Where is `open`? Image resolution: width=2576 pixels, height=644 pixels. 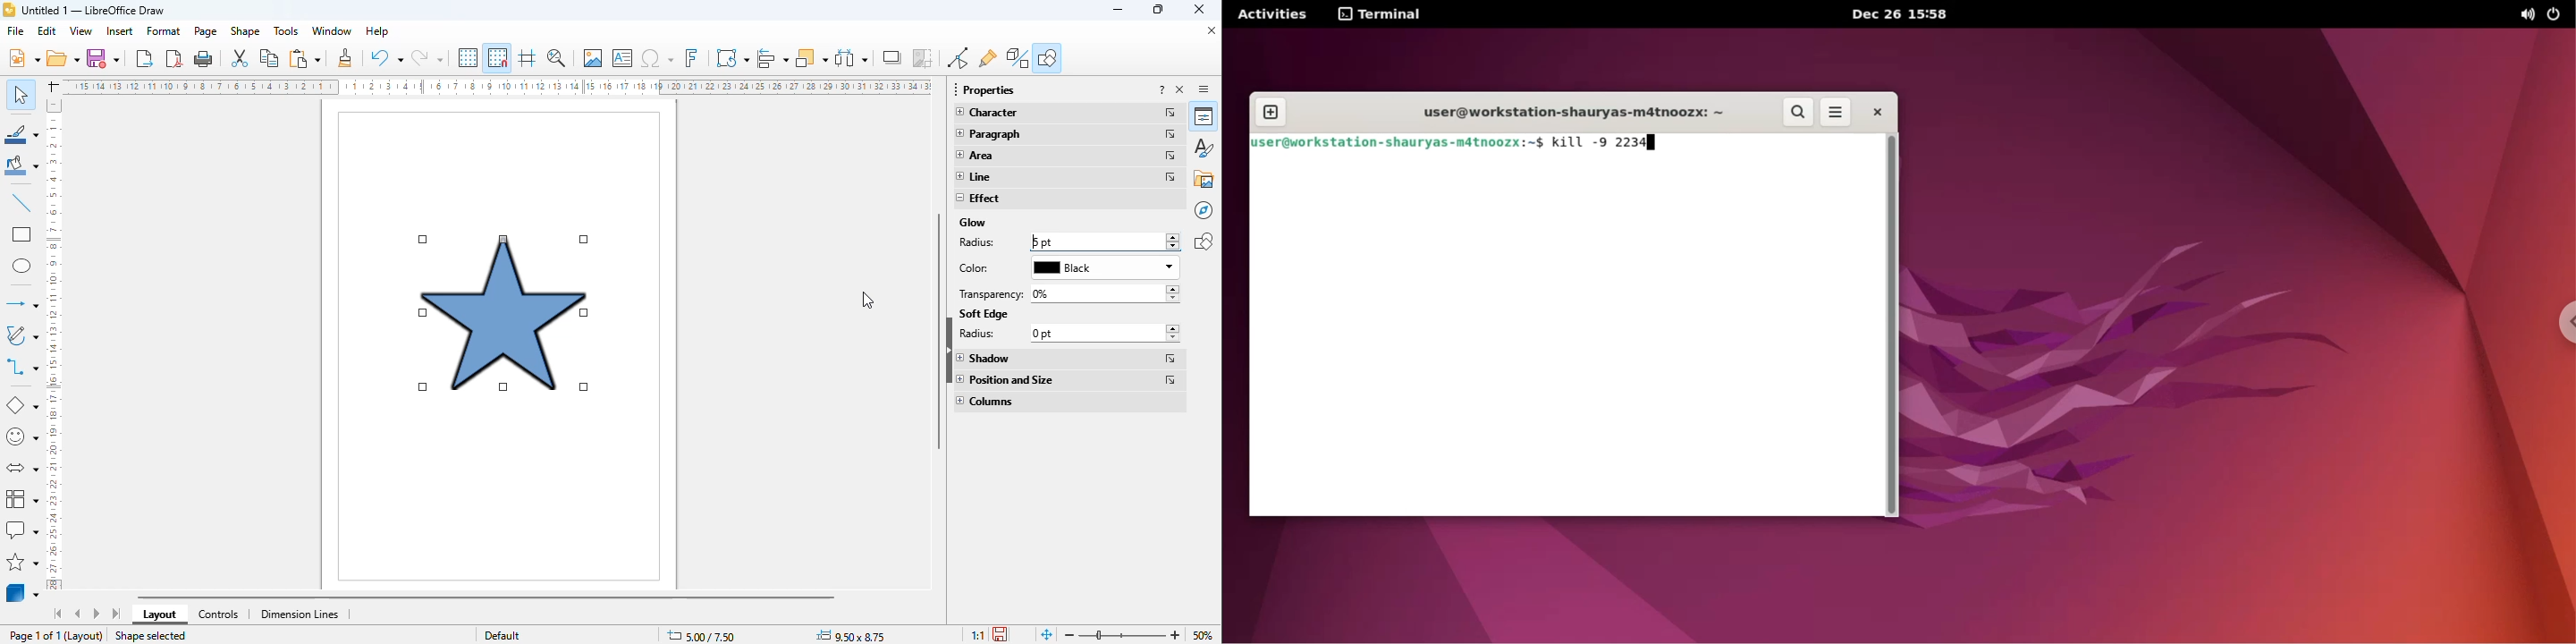
open is located at coordinates (63, 58).